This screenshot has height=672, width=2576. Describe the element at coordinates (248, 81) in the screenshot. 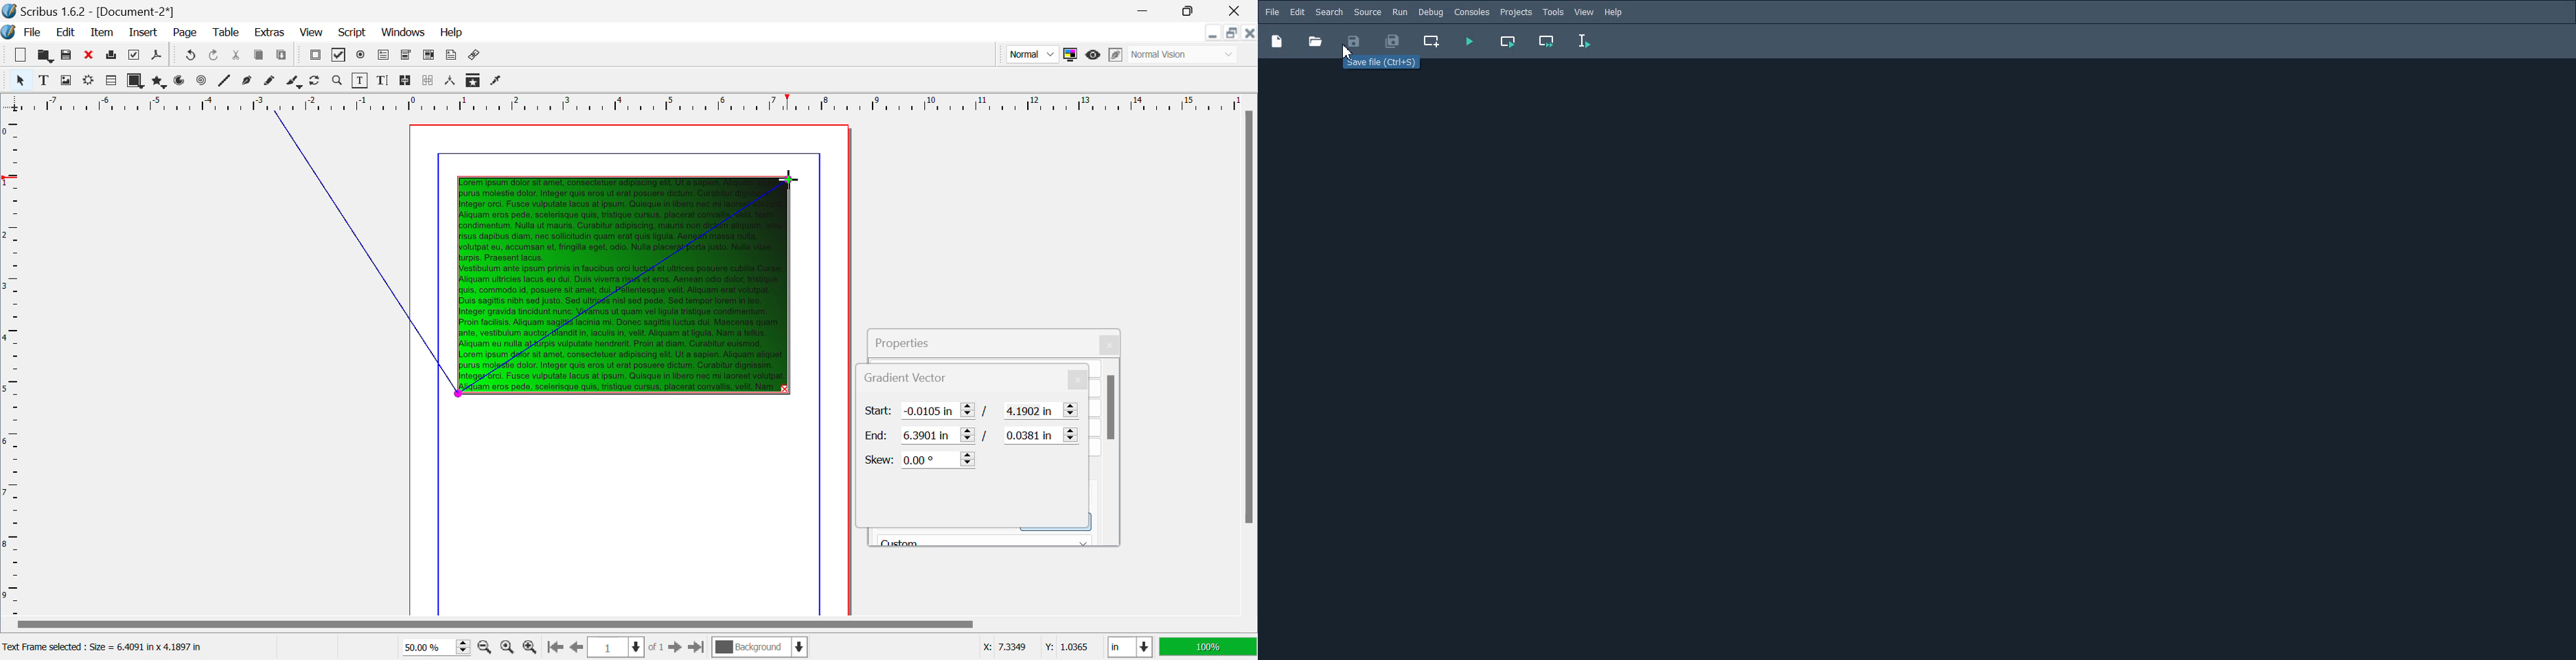

I see `Bezier Curve` at that location.